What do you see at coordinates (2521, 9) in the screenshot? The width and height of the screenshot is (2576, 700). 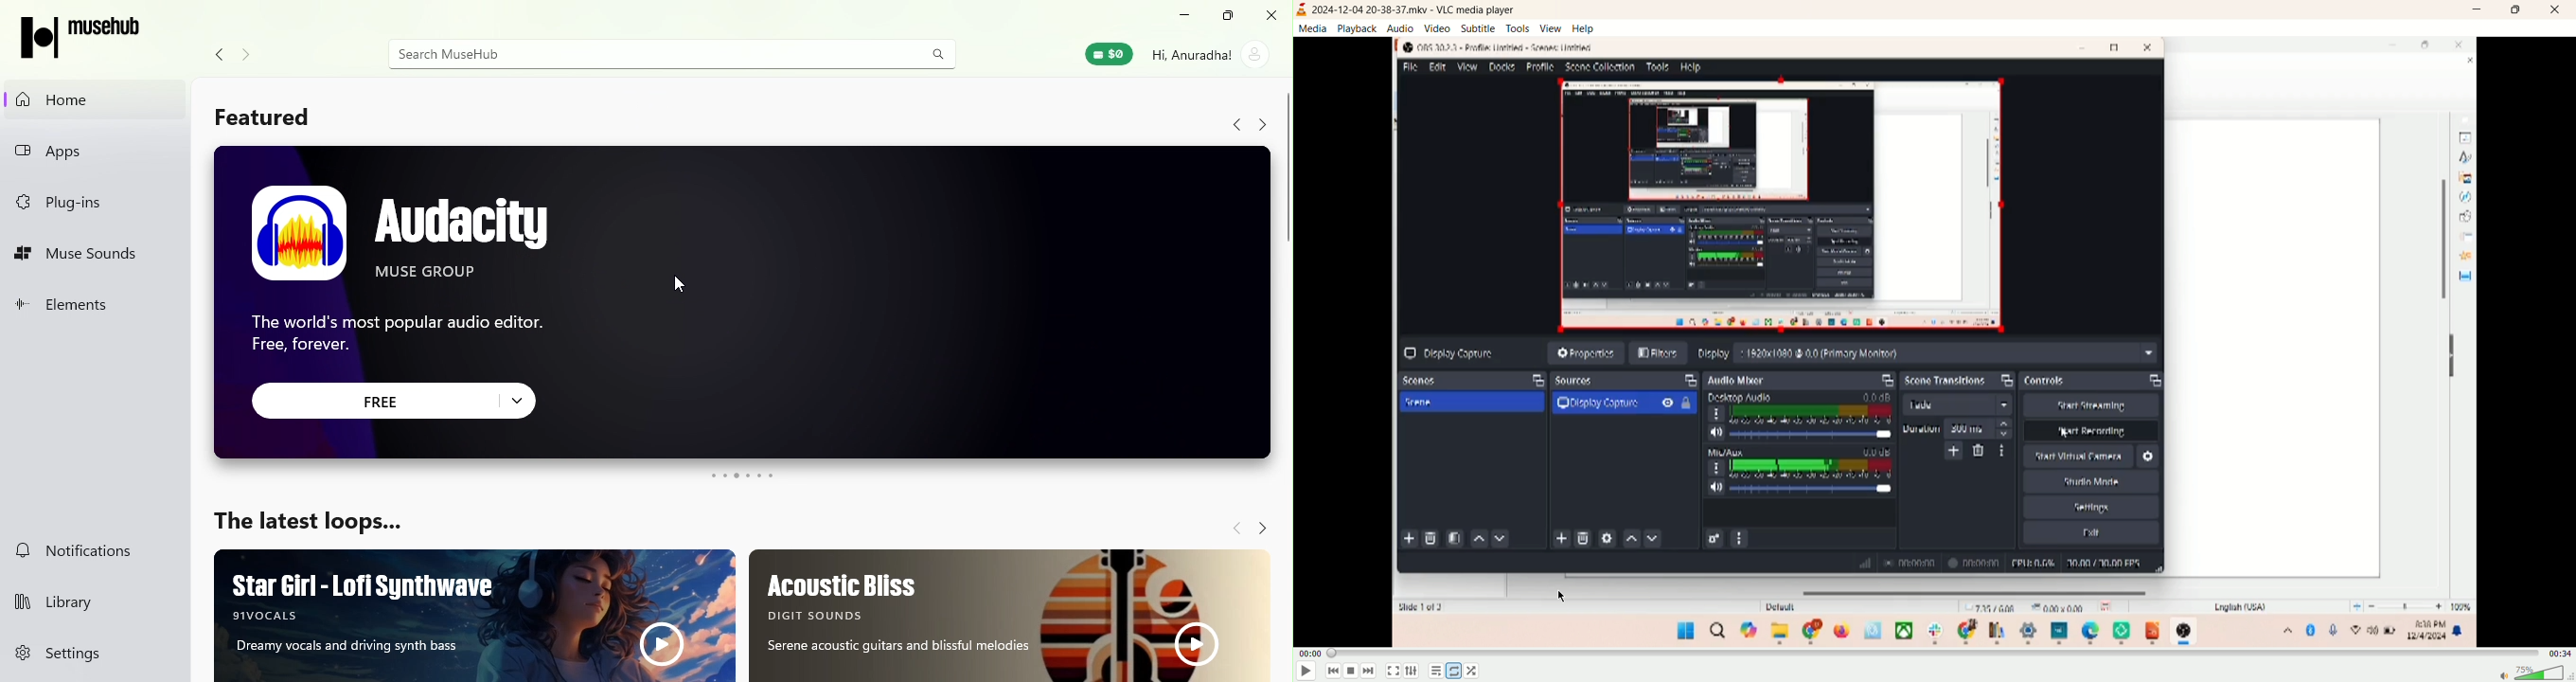 I see `maximize` at bounding box center [2521, 9].